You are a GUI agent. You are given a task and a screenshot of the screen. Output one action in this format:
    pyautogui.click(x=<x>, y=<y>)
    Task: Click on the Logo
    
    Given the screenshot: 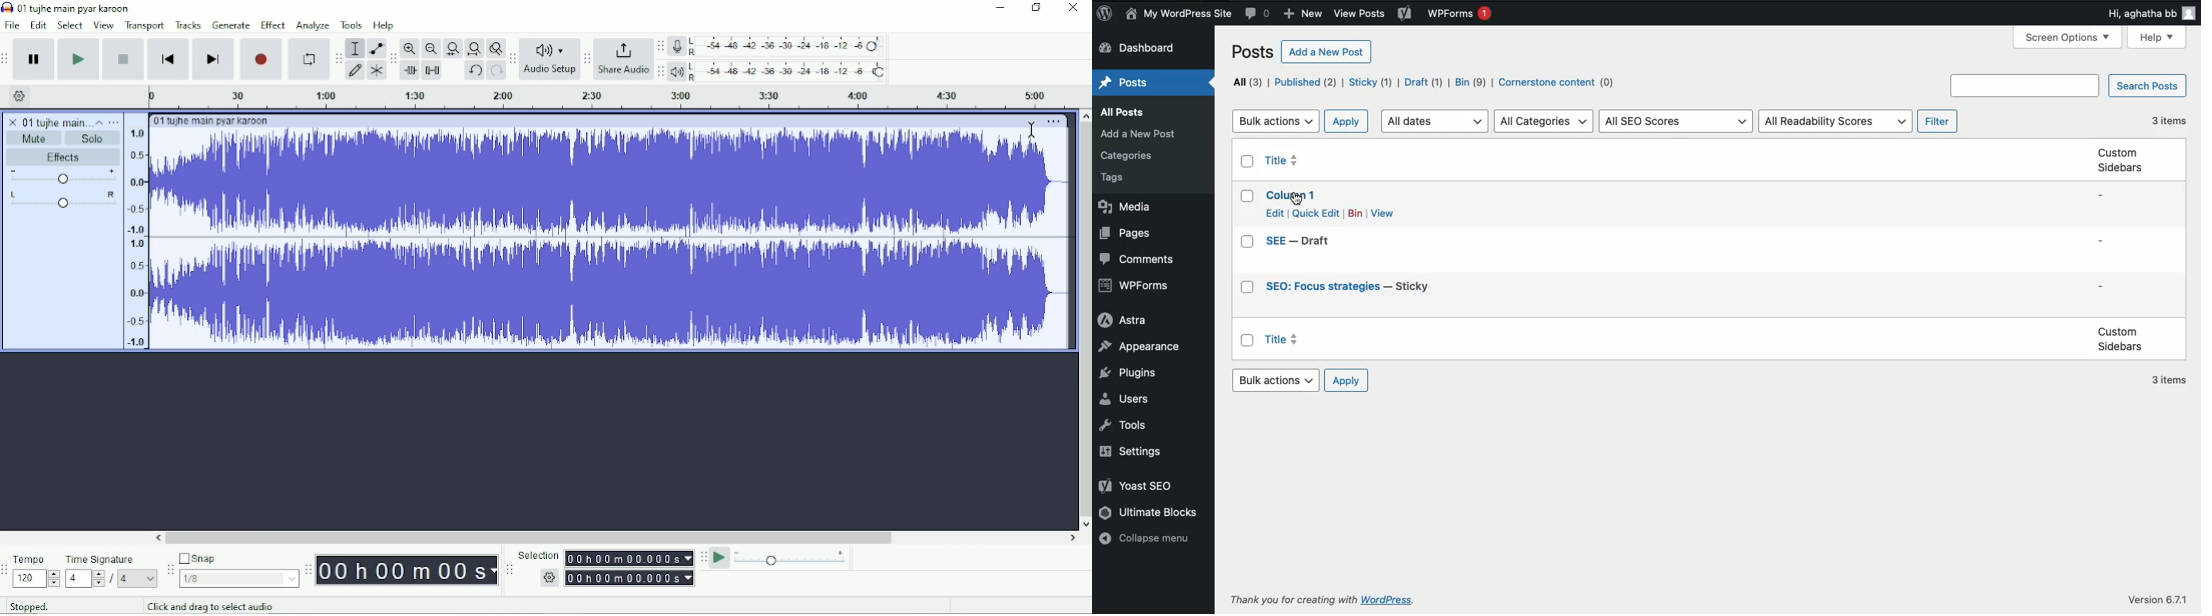 What is the action you would take?
    pyautogui.click(x=1104, y=12)
    